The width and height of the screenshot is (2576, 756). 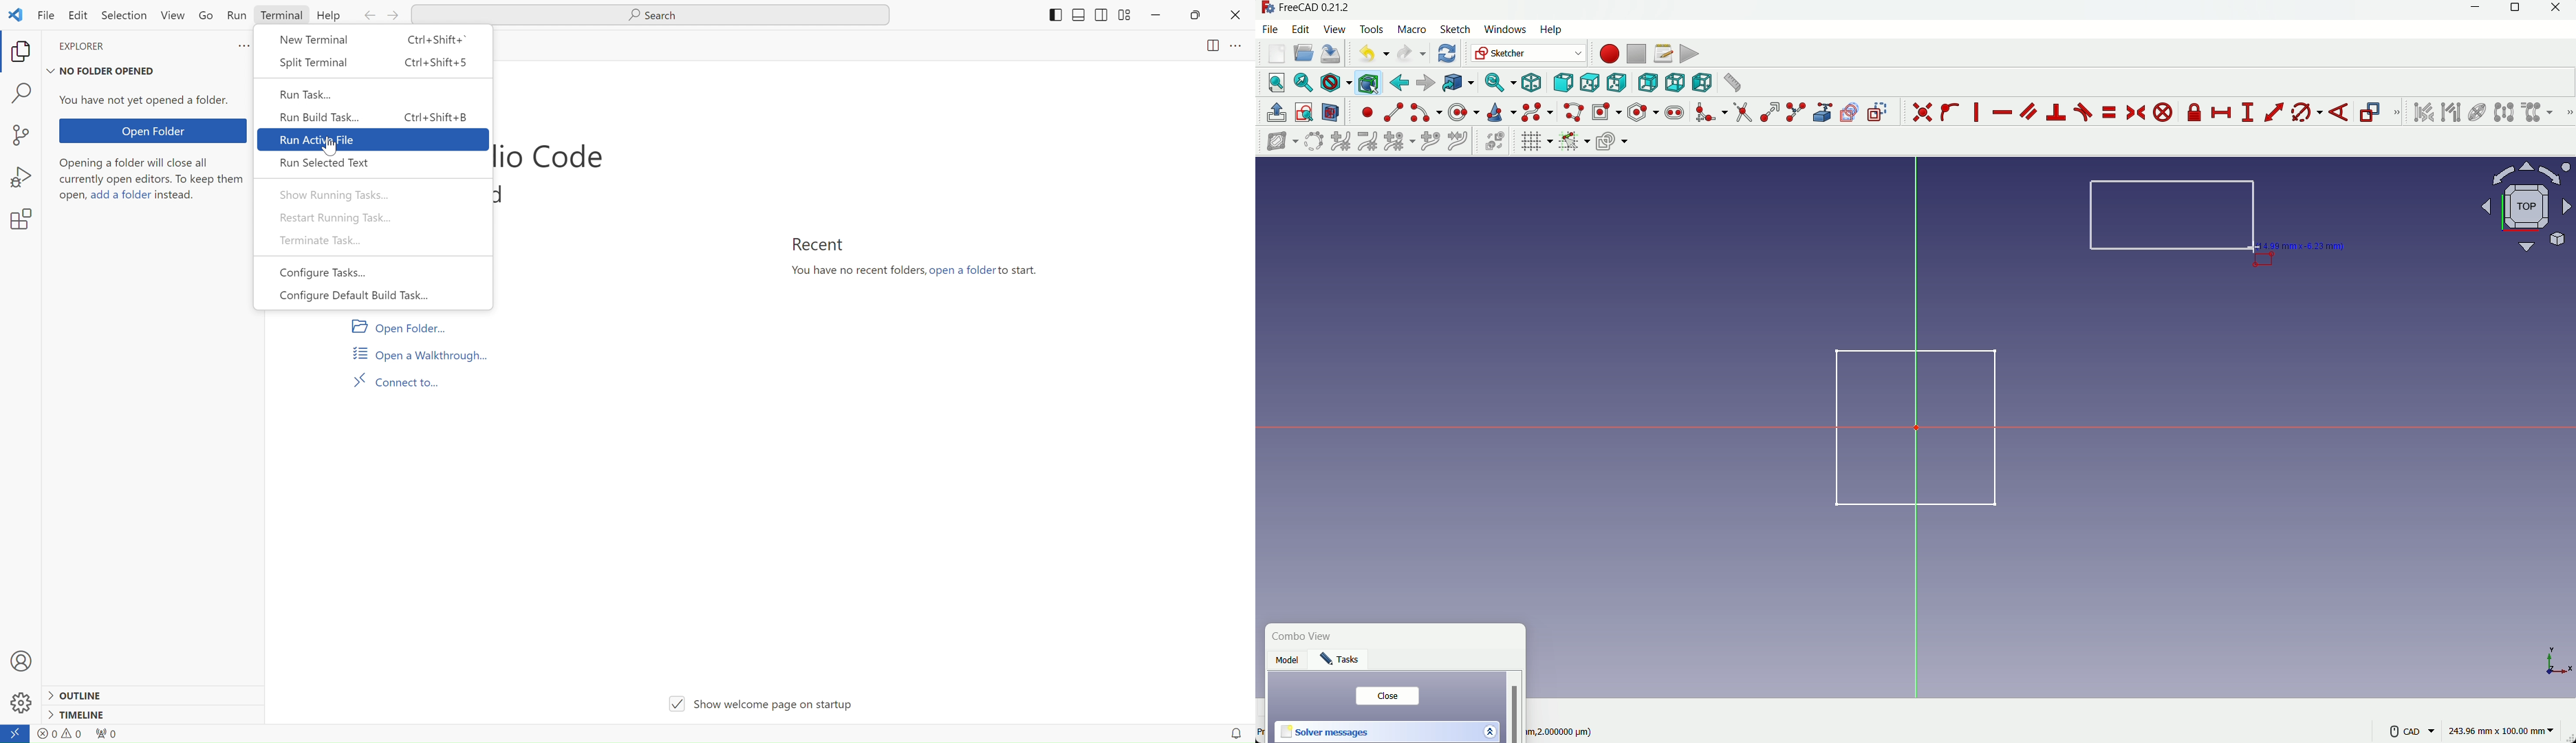 What do you see at coordinates (2165, 113) in the screenshot?
I see `constraint block` at bounding box center [2165, 113].